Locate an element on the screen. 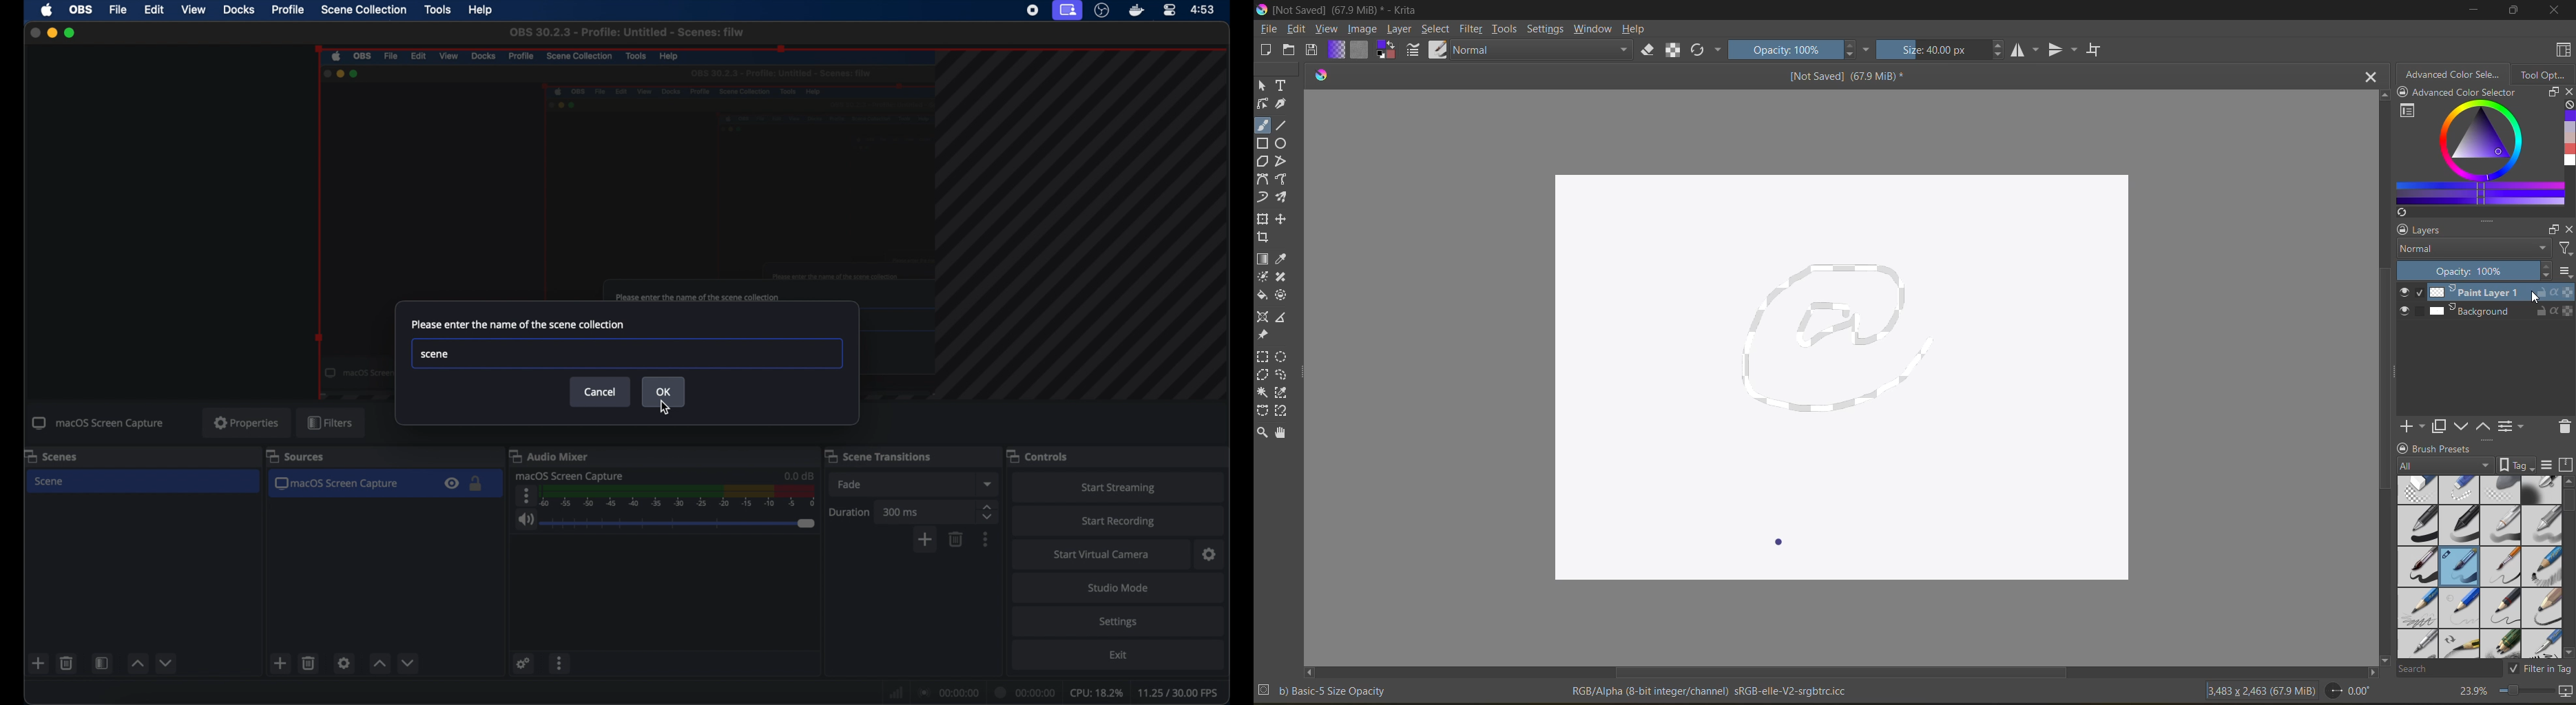  scene transitions is located at coordinates (879, 456).